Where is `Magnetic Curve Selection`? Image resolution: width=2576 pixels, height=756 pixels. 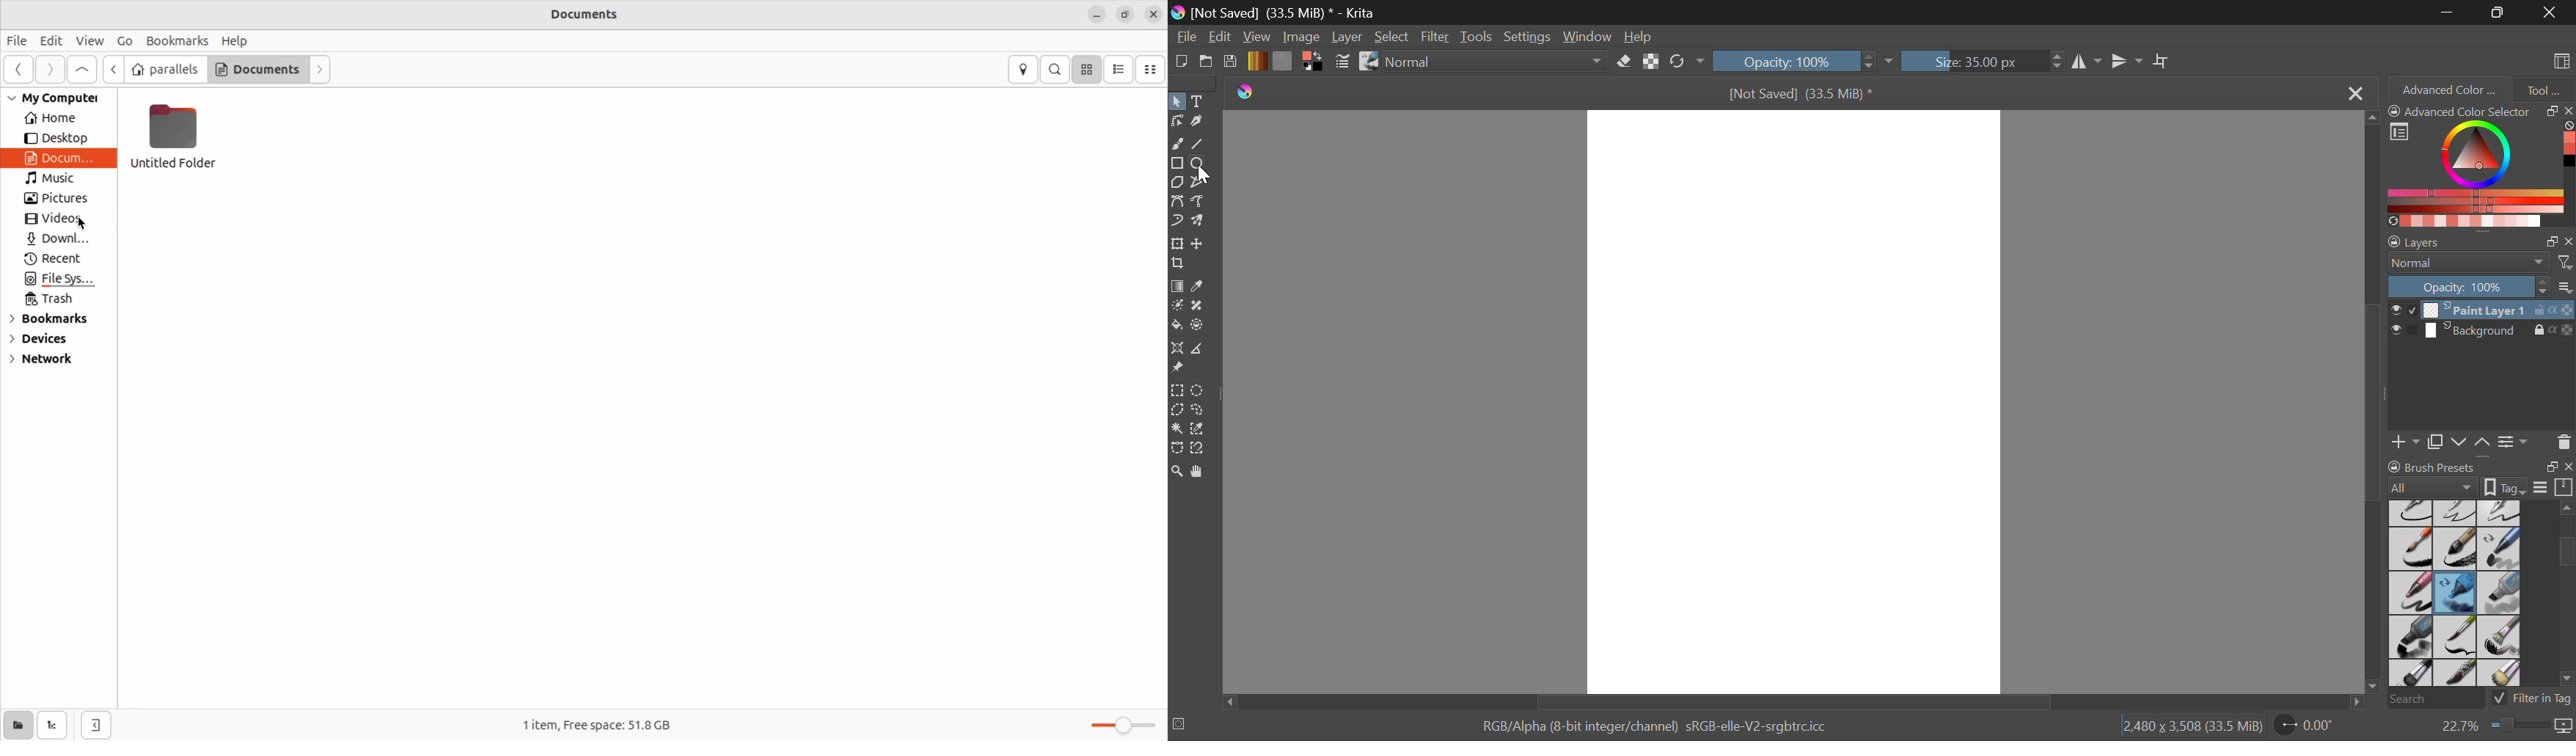 Magnetic Curve Selection is located at coordinates (1203, 448).